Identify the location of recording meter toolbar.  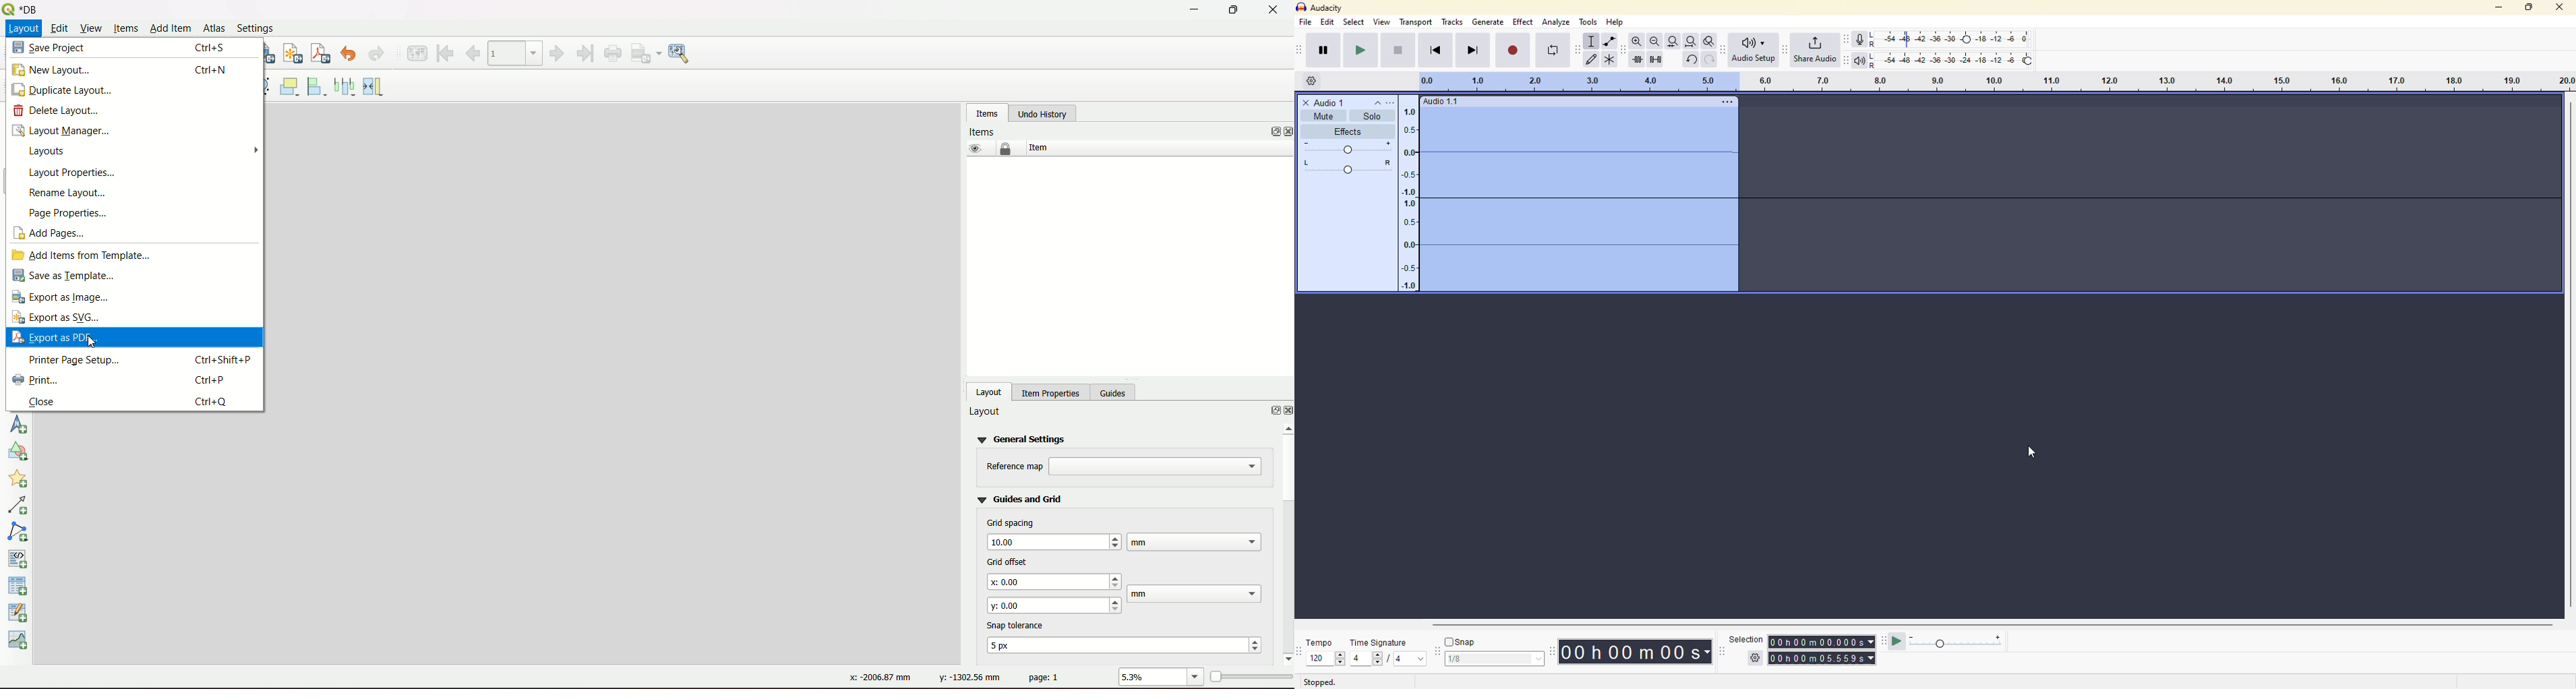
(1846, 39).